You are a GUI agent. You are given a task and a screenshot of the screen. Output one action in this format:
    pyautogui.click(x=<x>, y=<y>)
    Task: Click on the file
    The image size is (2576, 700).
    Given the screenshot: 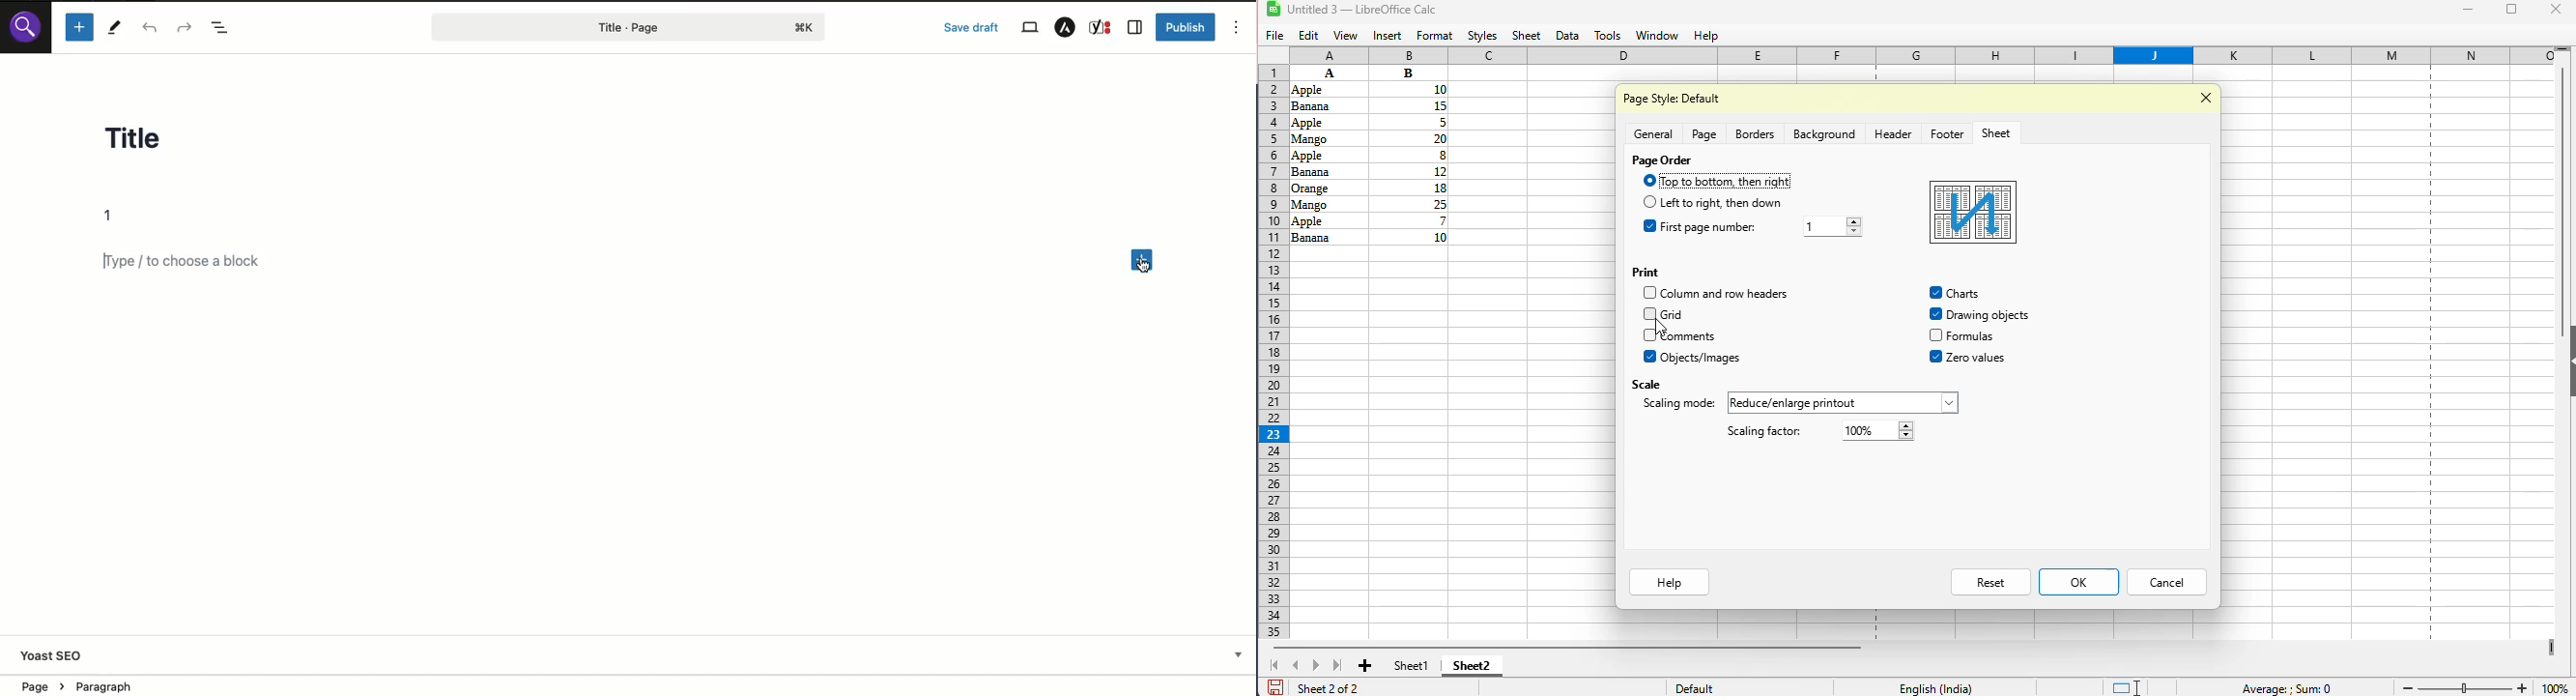 What is the action you would take?
    pyautogui.click(x=1275, y=37)
    